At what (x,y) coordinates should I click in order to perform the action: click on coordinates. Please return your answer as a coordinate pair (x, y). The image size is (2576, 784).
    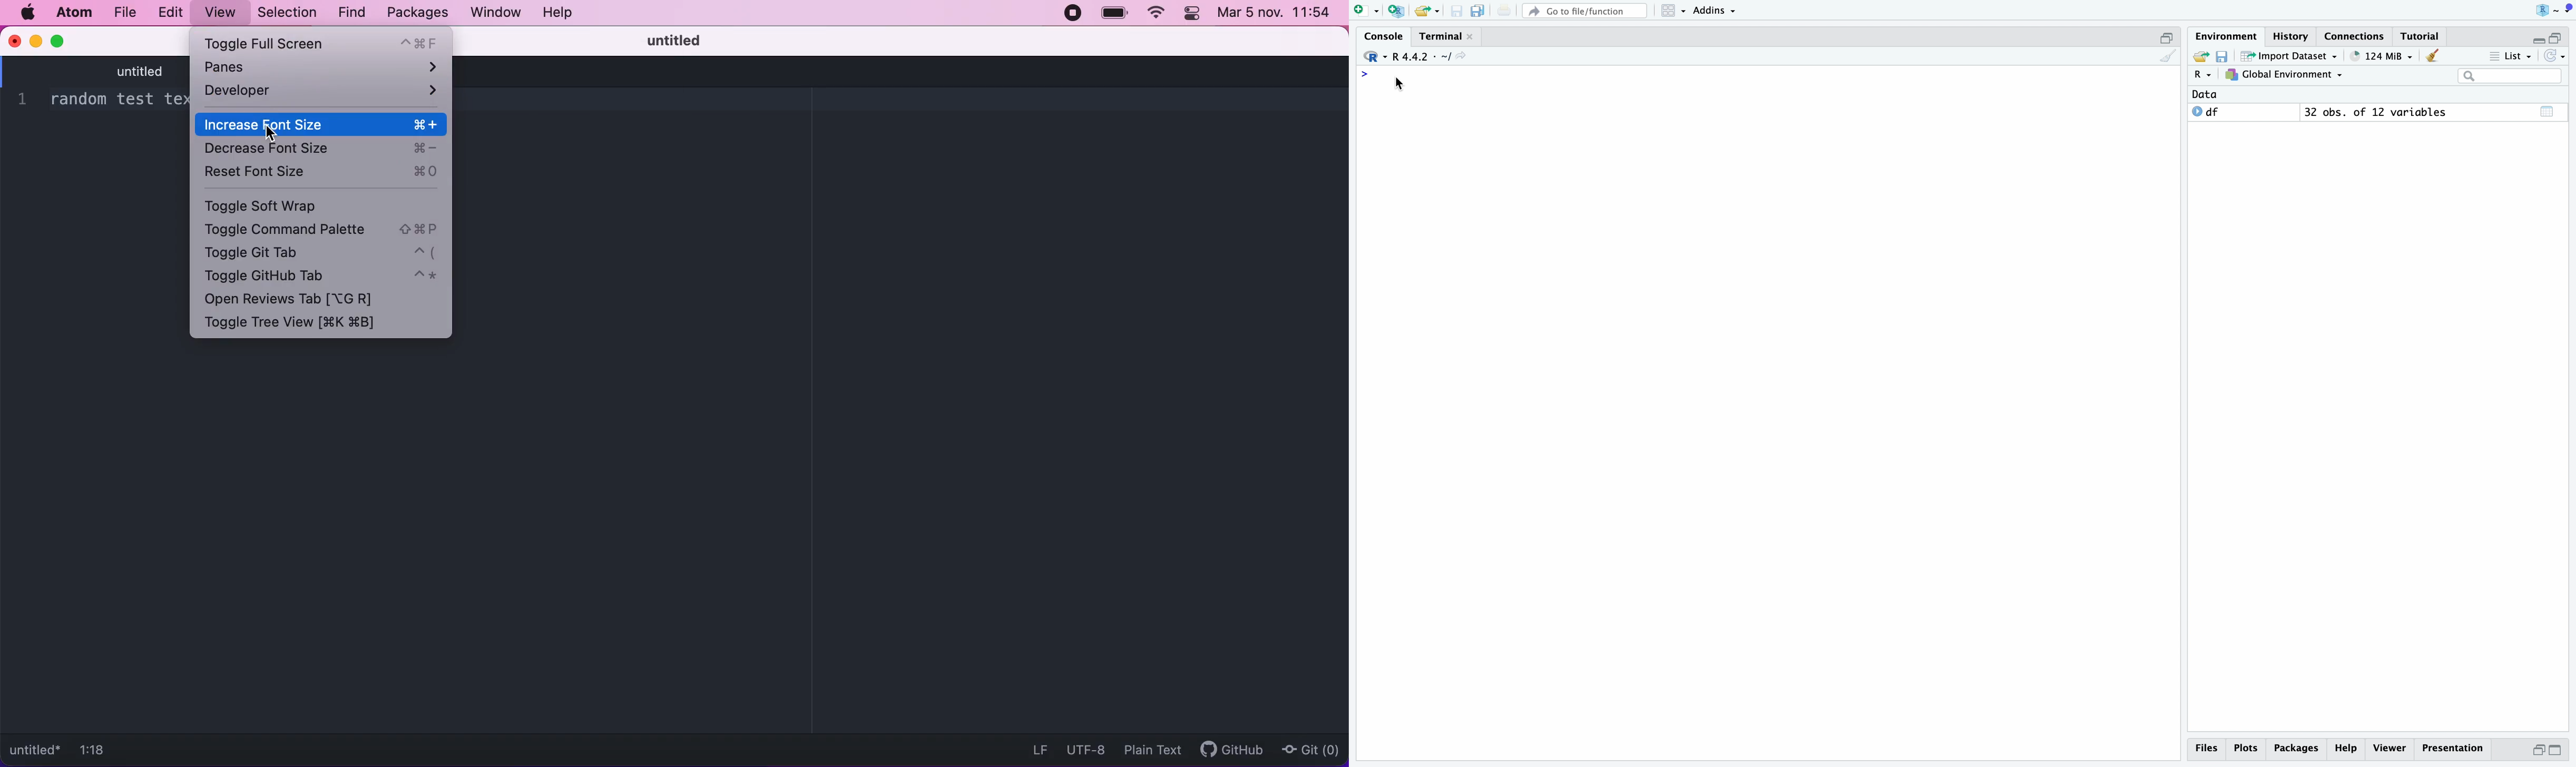
    Looking at the image, I should click on (104, 752).